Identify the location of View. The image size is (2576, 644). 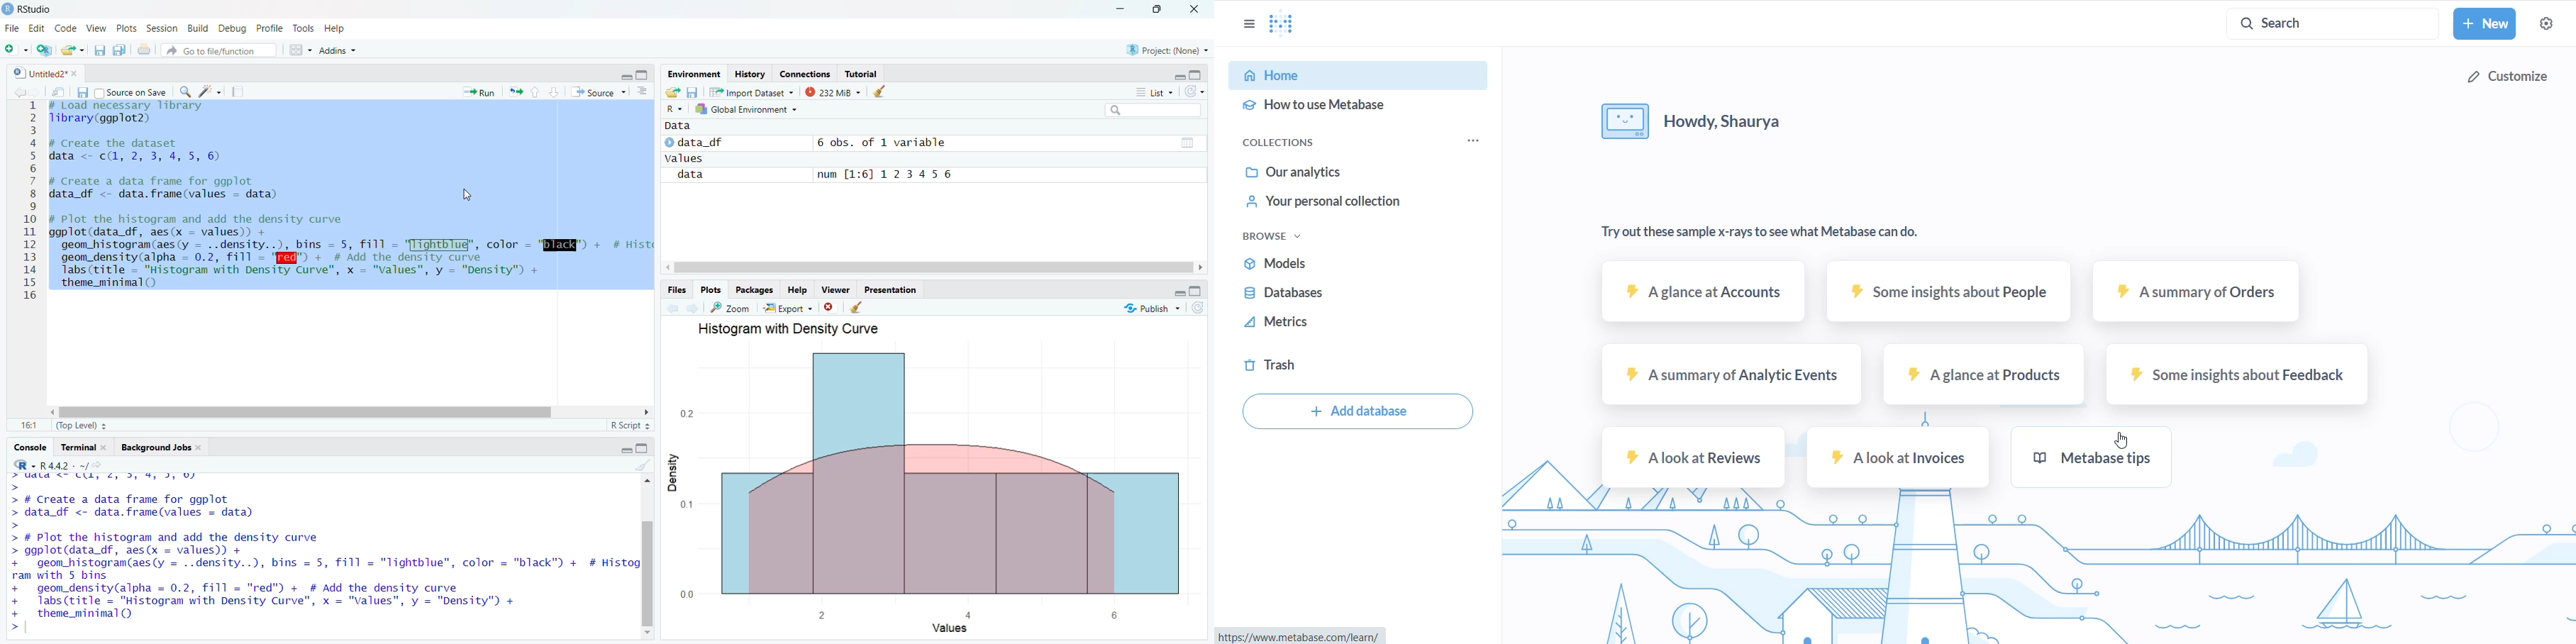
(96, 27).